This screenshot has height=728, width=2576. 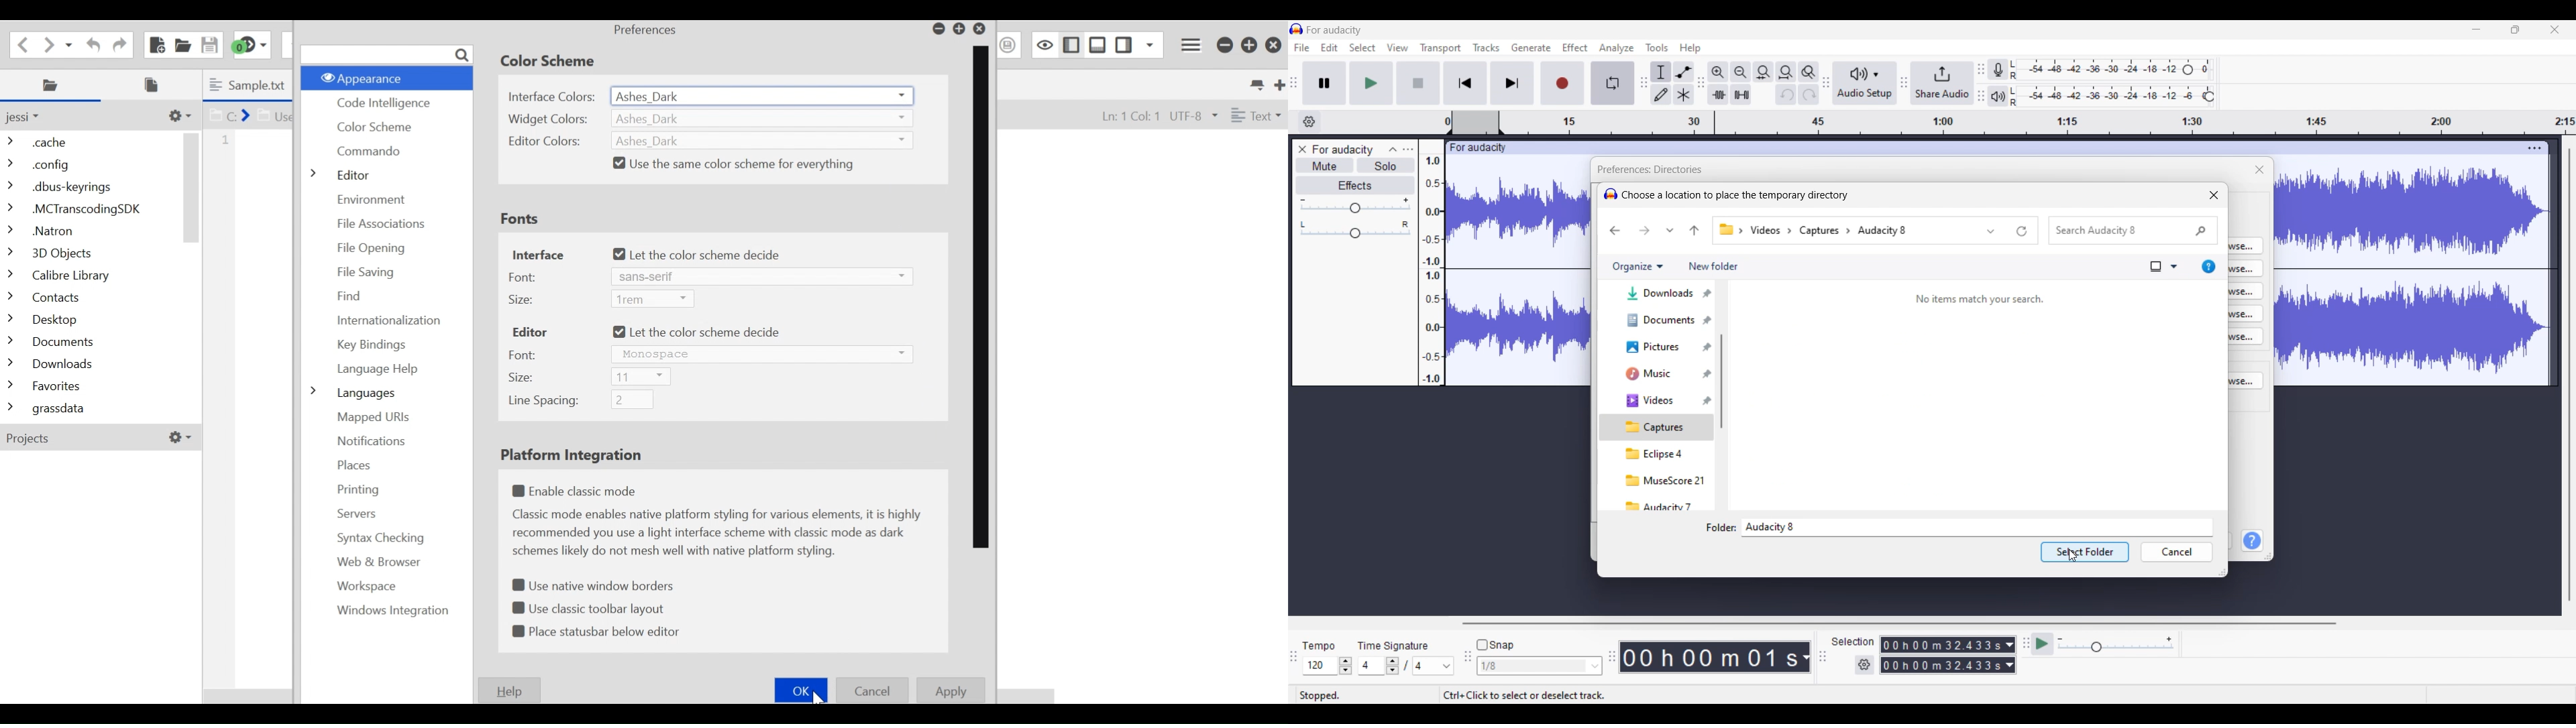 What do you see at coordinates (2477, 29) in the screenshot?
I see `Minimize` at bounding box center [2477, 29].